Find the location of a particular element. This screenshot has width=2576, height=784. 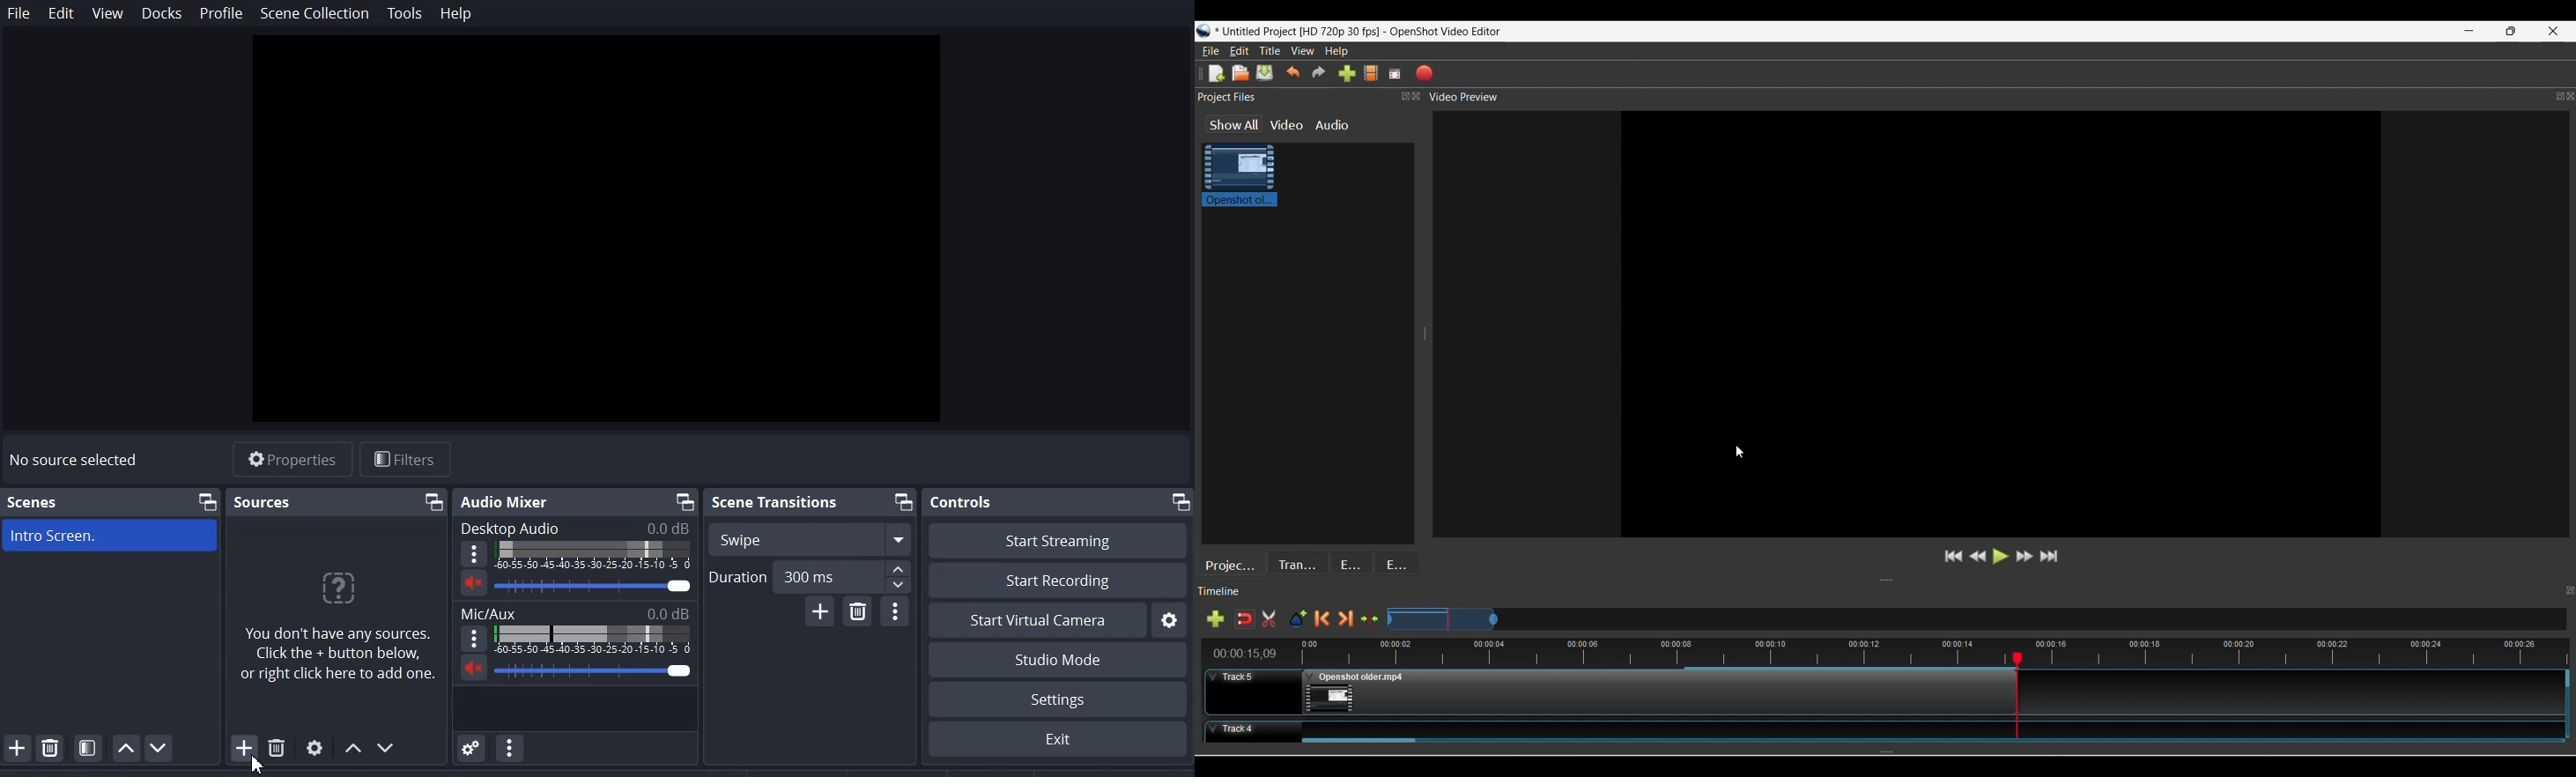

Duration is located at coordinates (810, 575).